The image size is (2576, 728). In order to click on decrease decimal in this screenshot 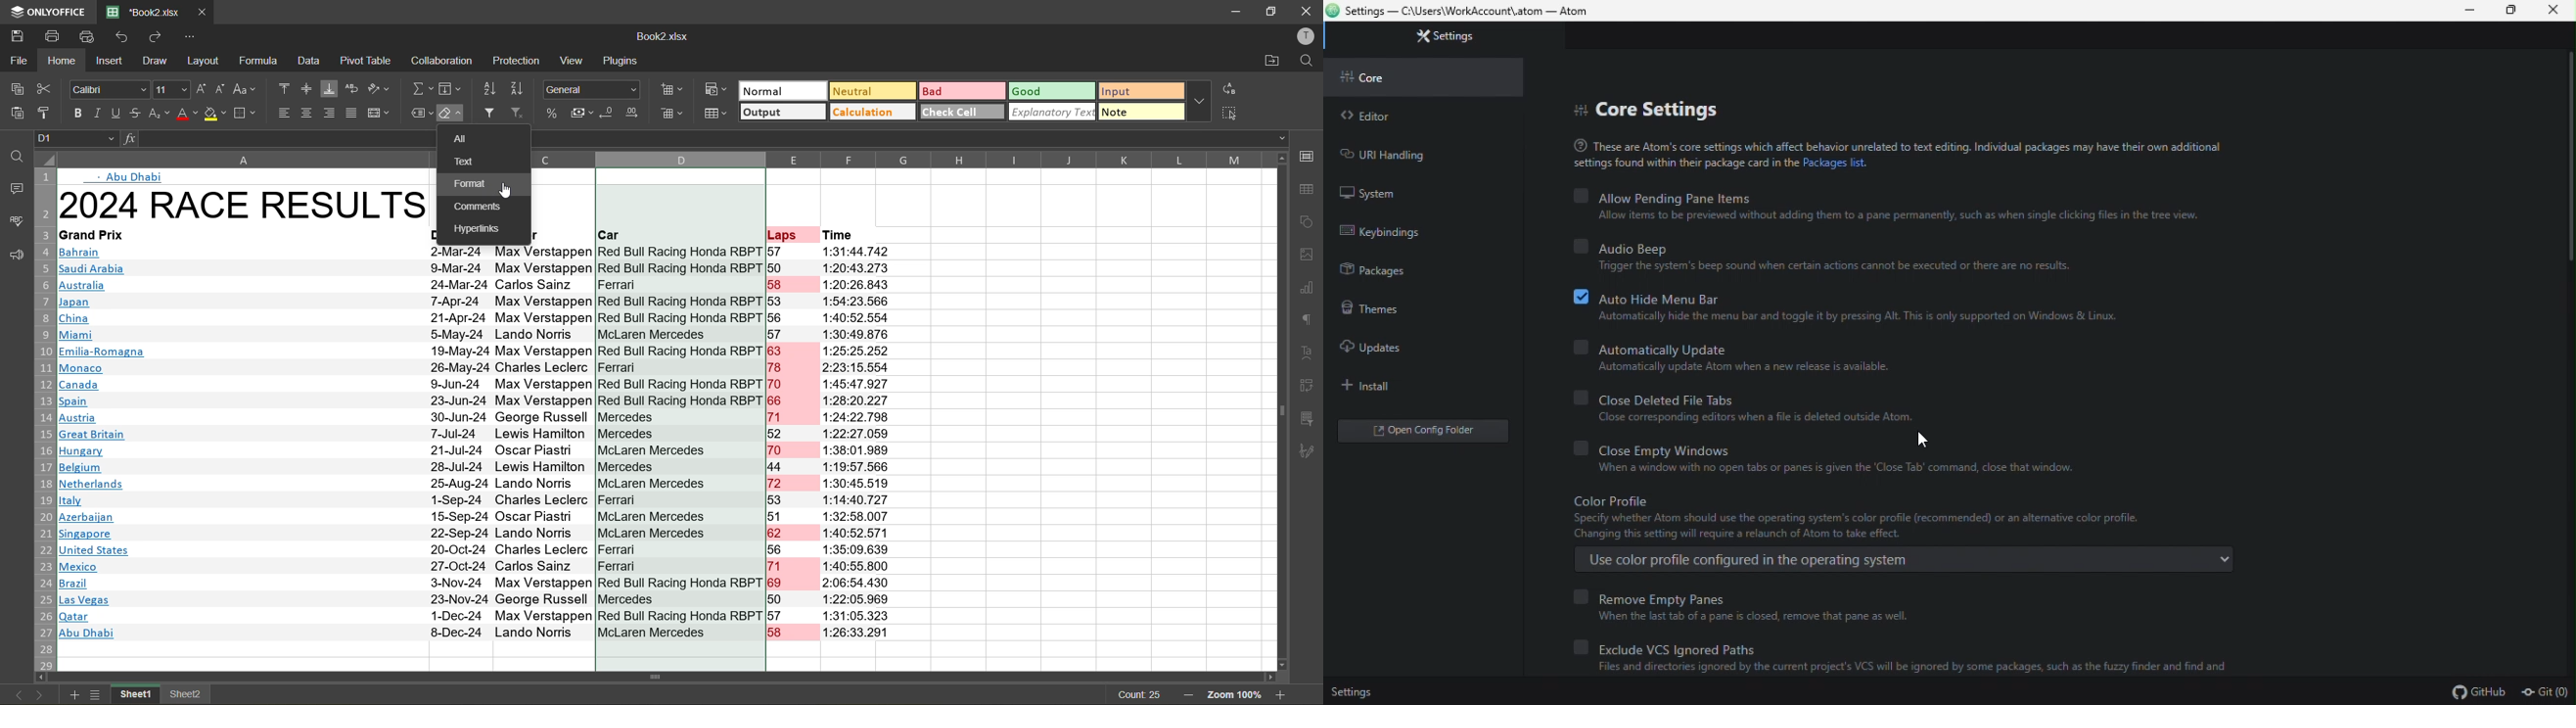, I will do `click(607, 113)`.